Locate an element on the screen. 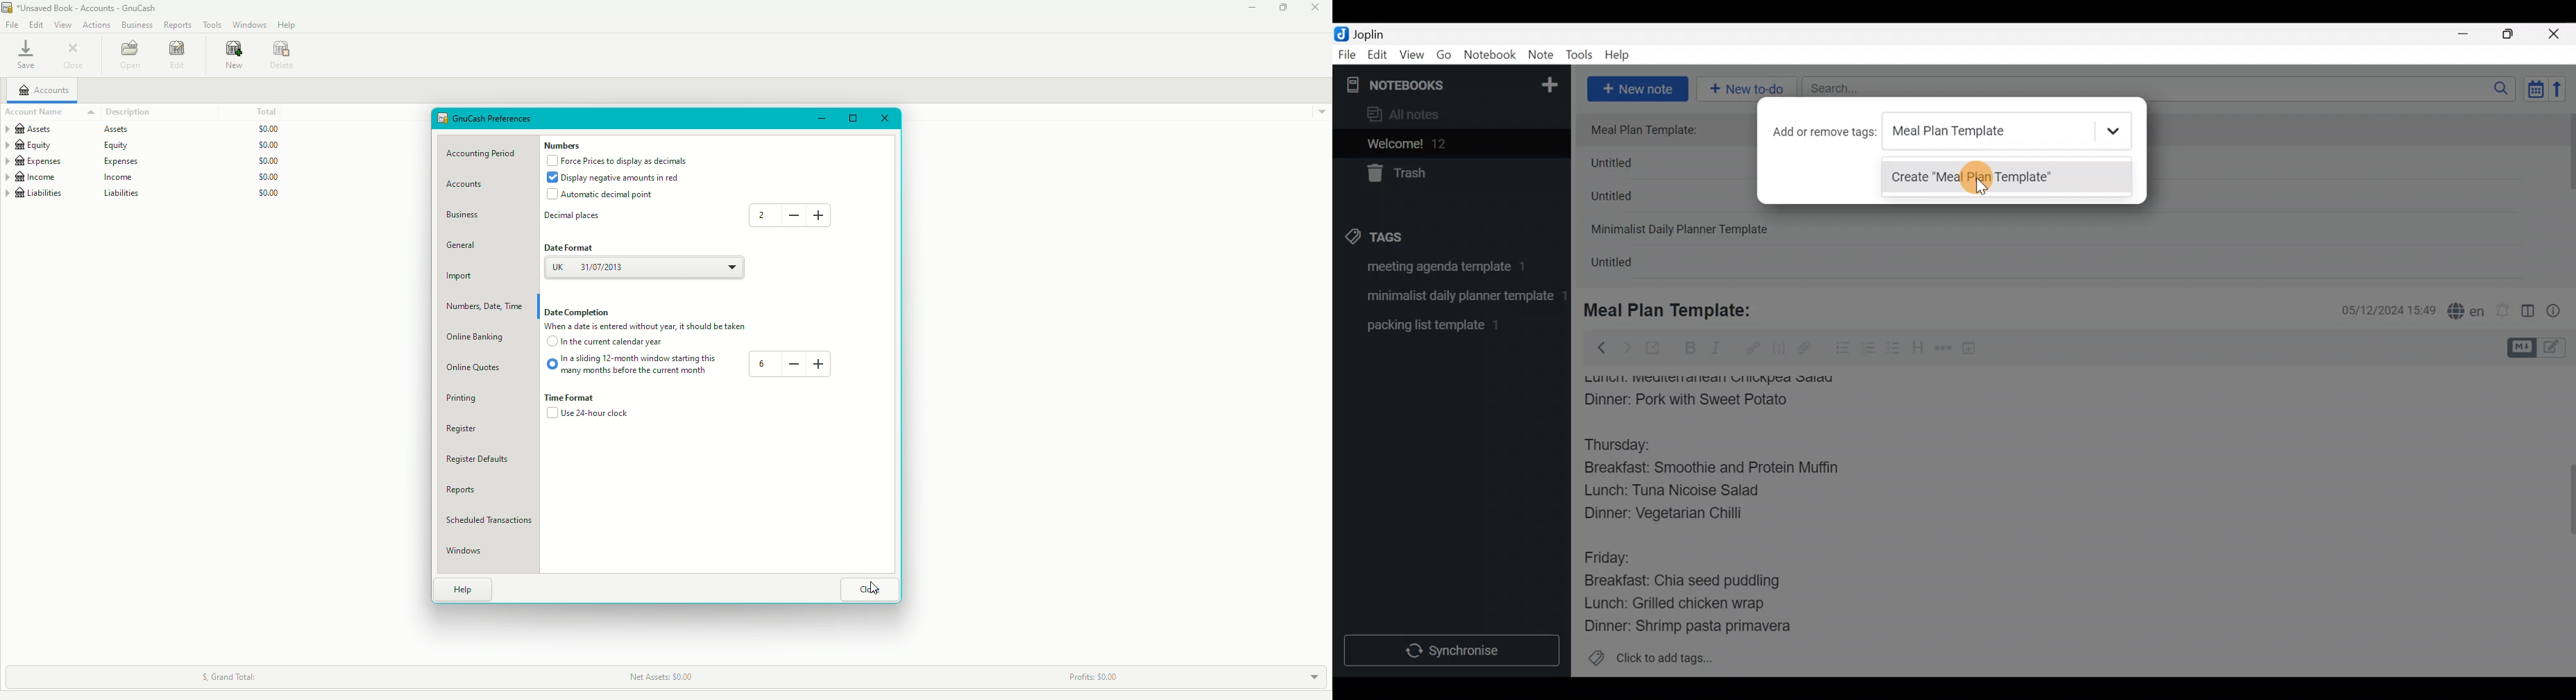 This screenshot has width=2576, height=700. Reverse sort is located at coordinates (2564, 93).